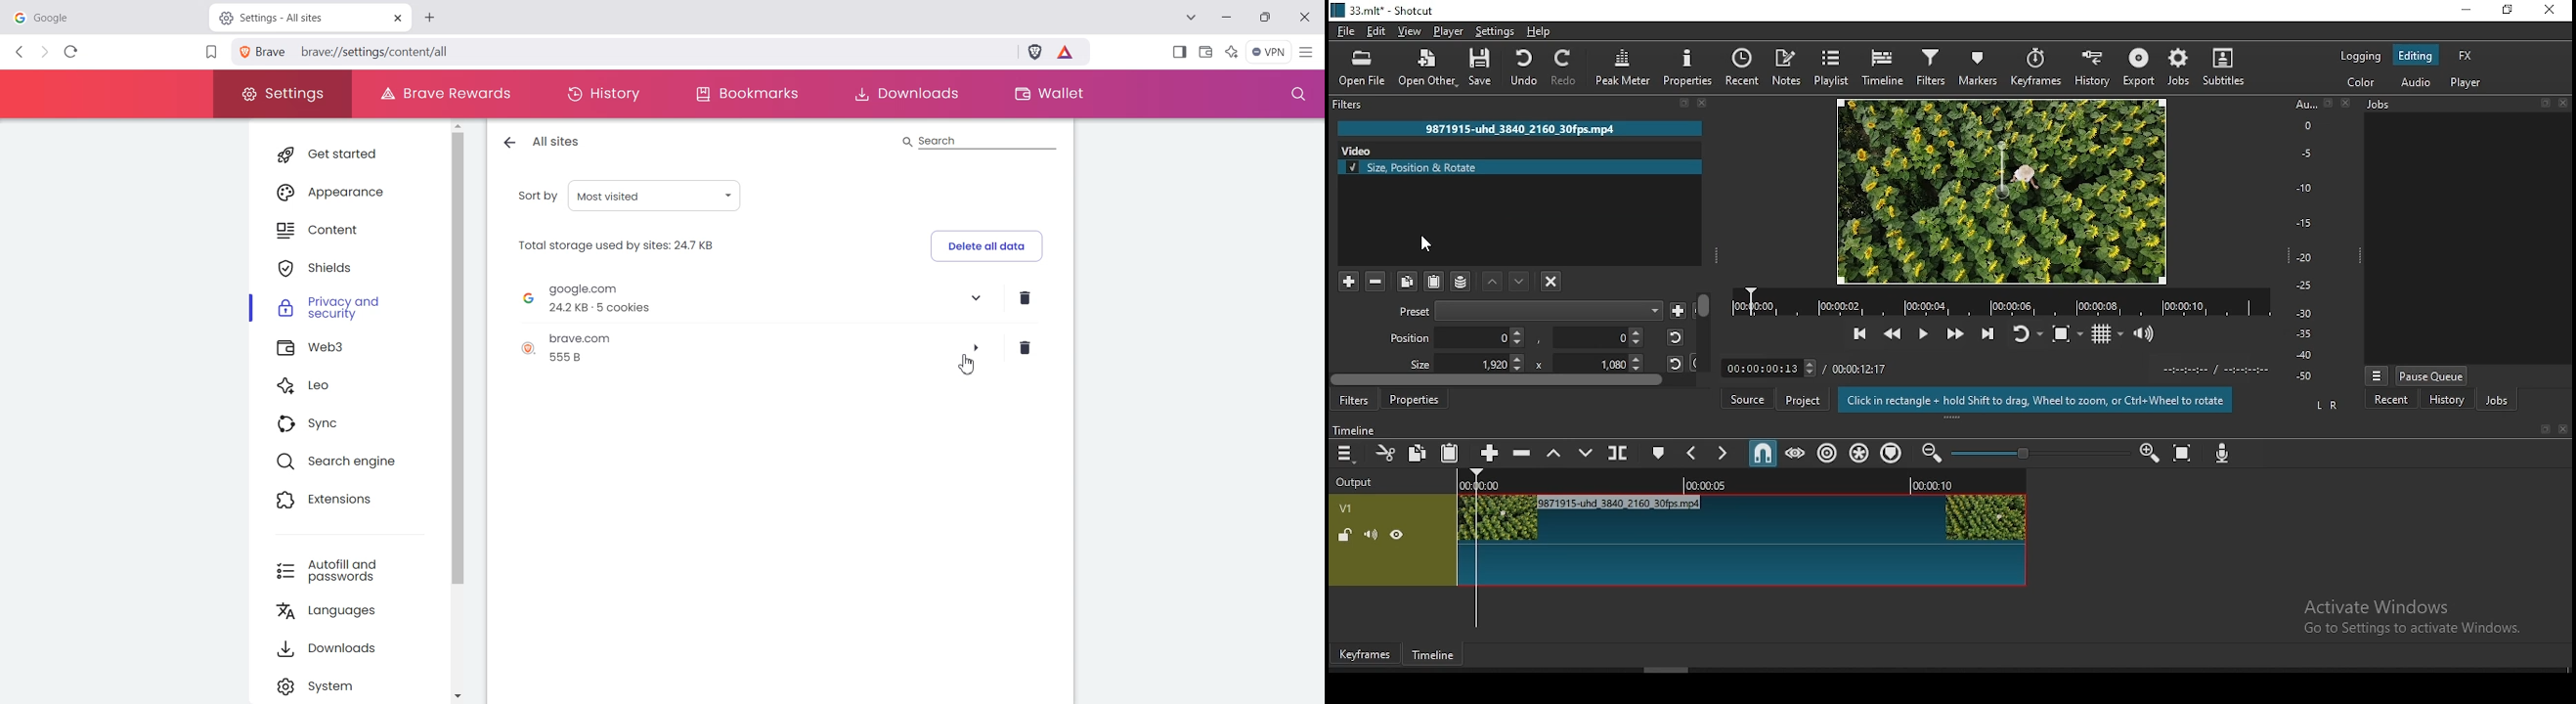 This screenshot has width=2576, height=728. I want to click on Cursor, so click(970, 365).